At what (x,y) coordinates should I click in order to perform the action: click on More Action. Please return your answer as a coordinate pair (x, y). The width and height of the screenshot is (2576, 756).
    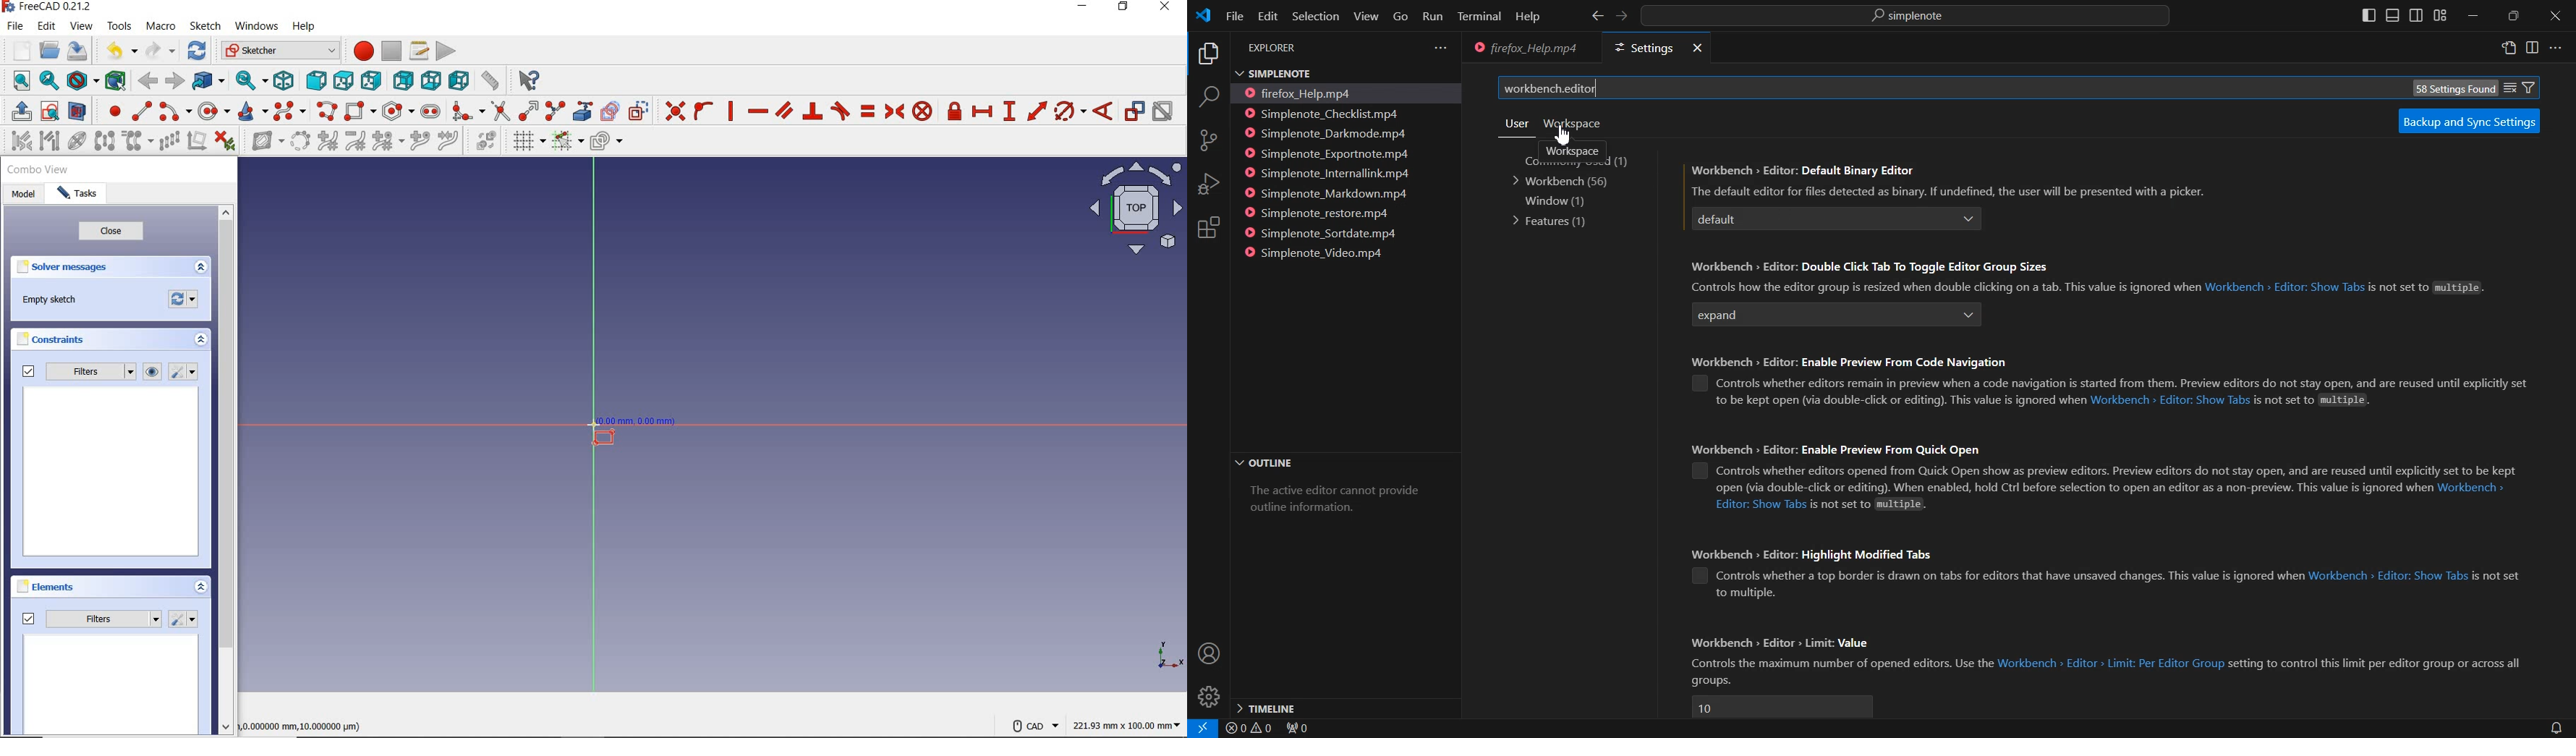
    Looking at the image, I should click on (2555, 48).